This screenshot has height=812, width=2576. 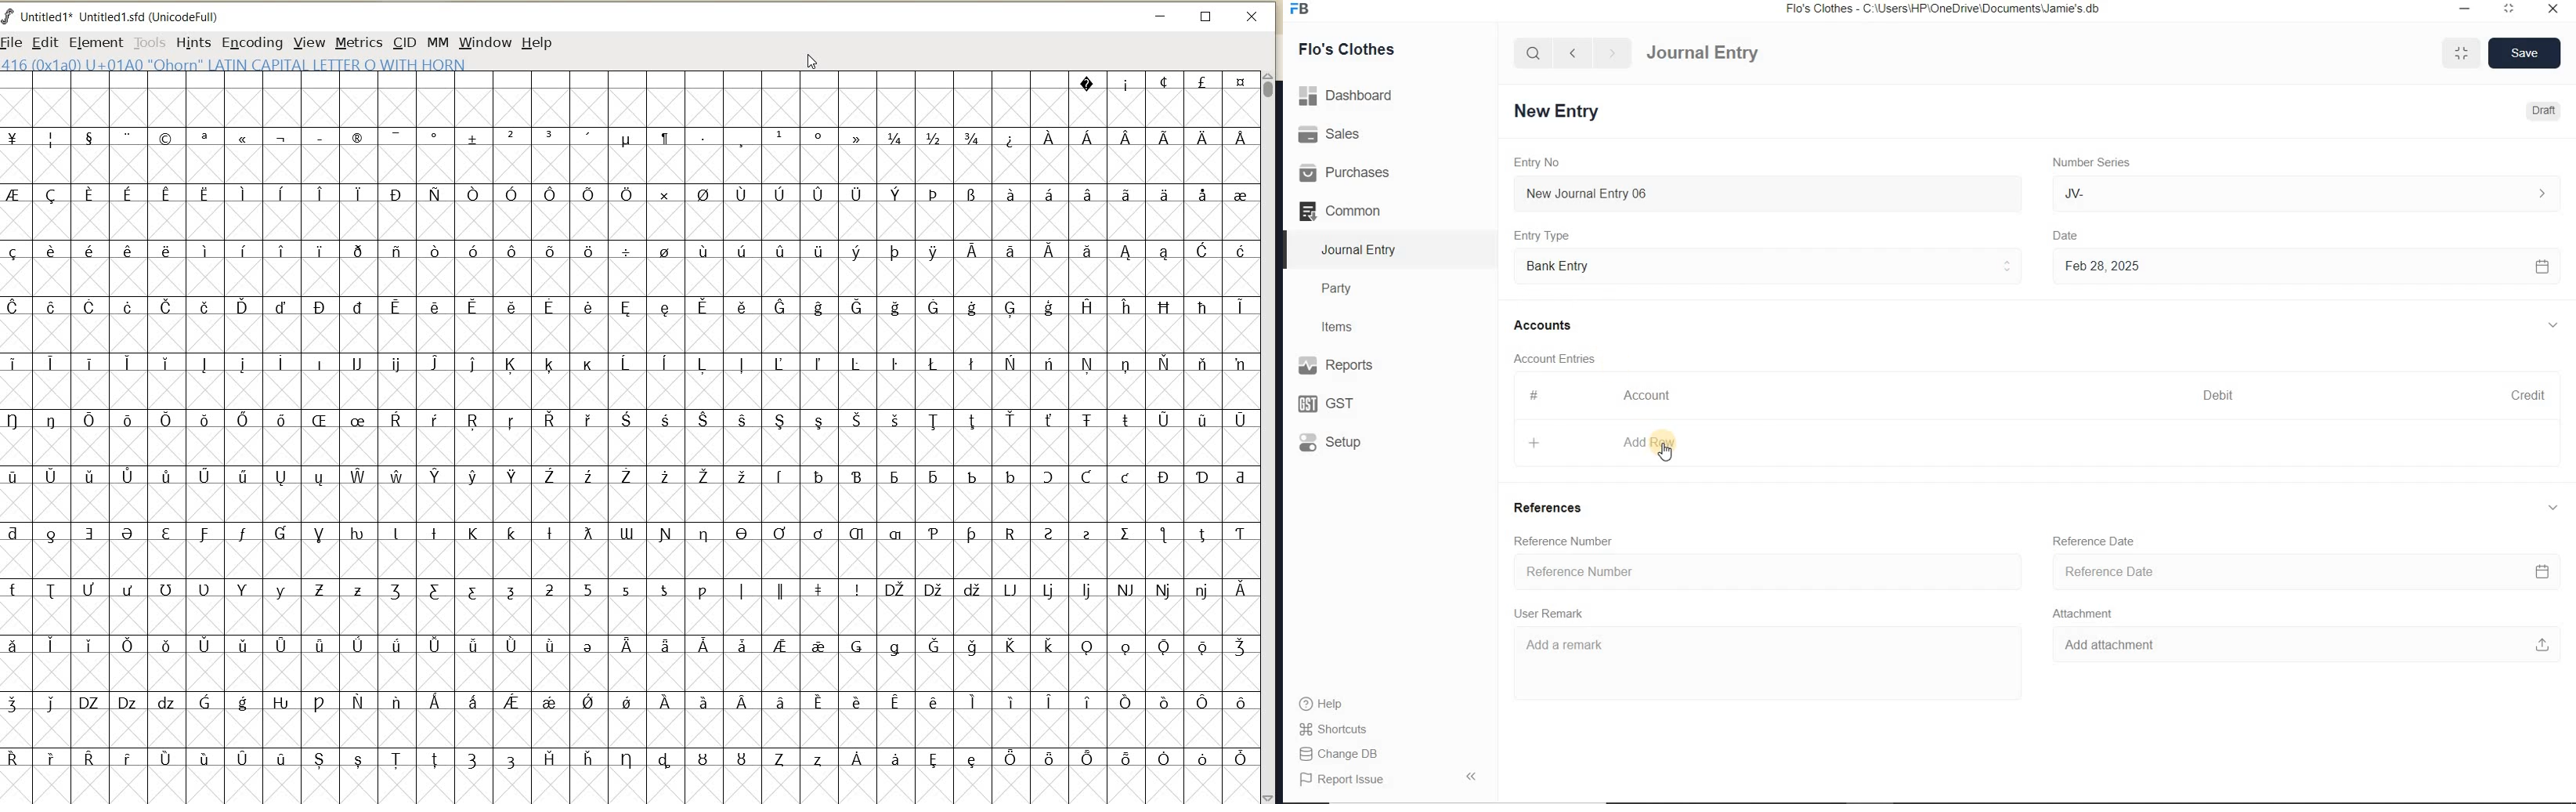 What do you see at coordinates (42, 42) in the screenshot?
I see `EDIT` at bounding box center [42, 42].